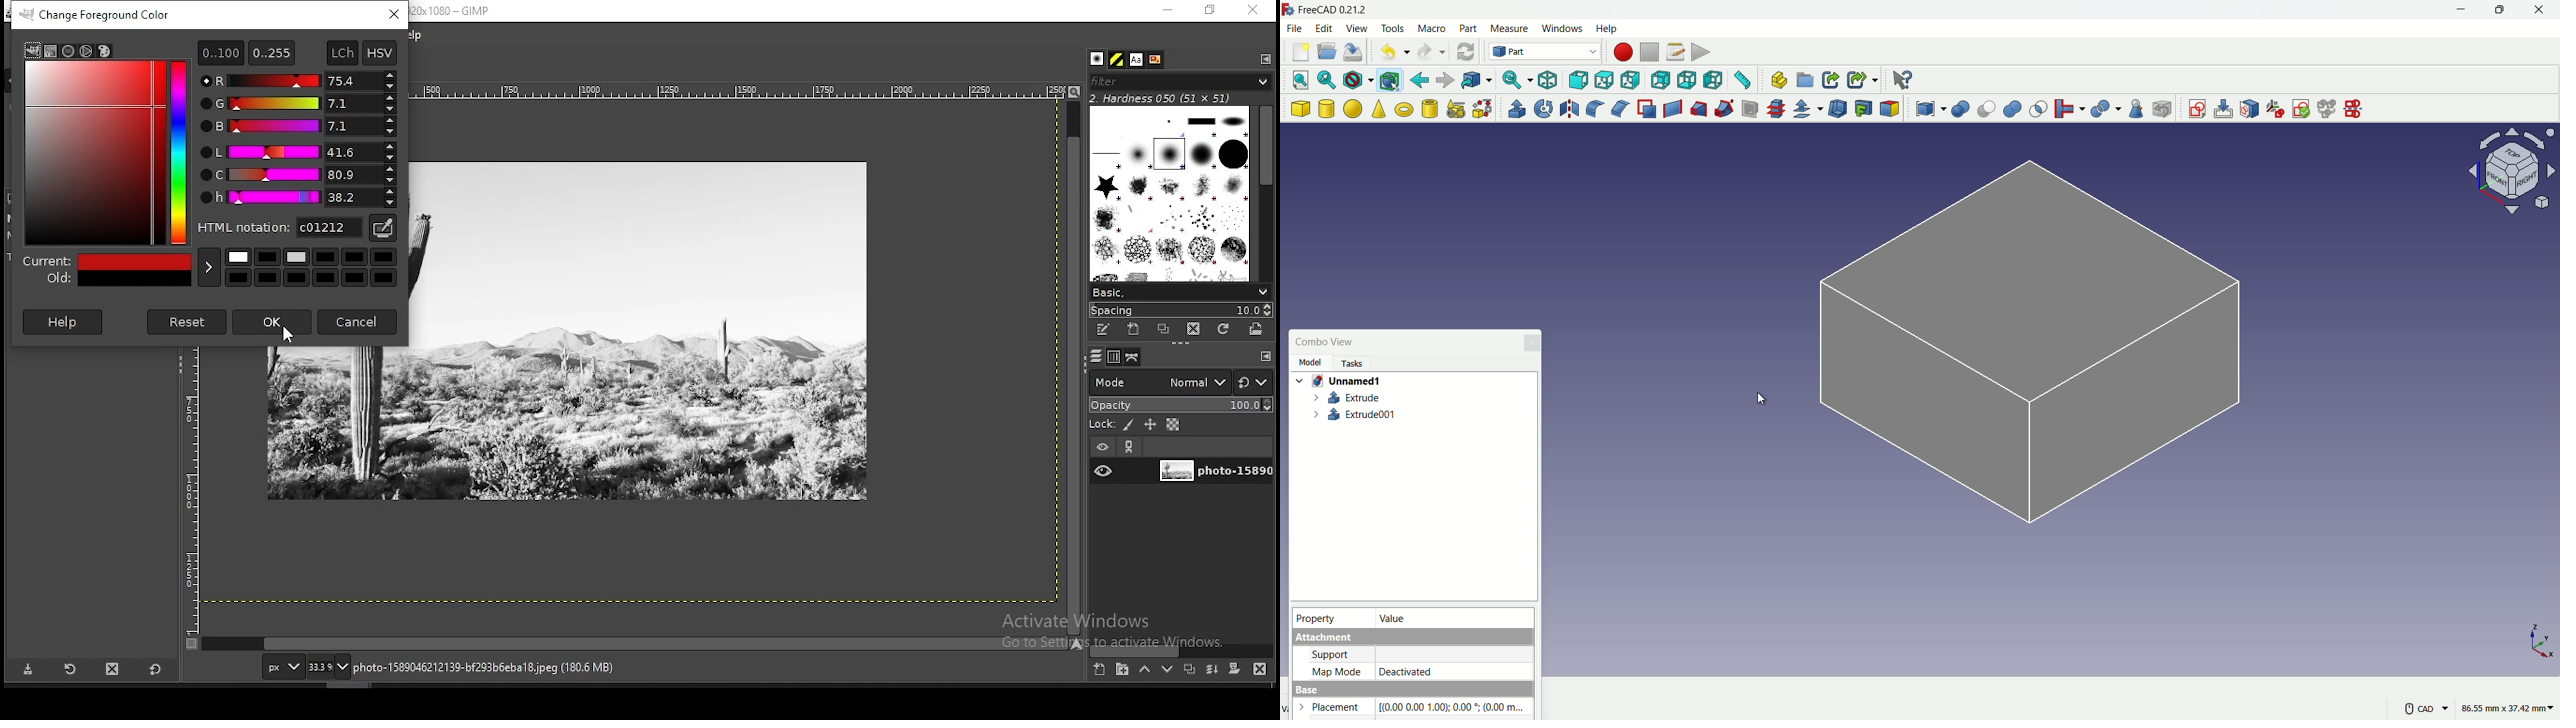 The height and width of the screenshot is (728, 2576). Describe the element at coordinates (636, 644) in the screenshot. I see `scroll bar` at that location.